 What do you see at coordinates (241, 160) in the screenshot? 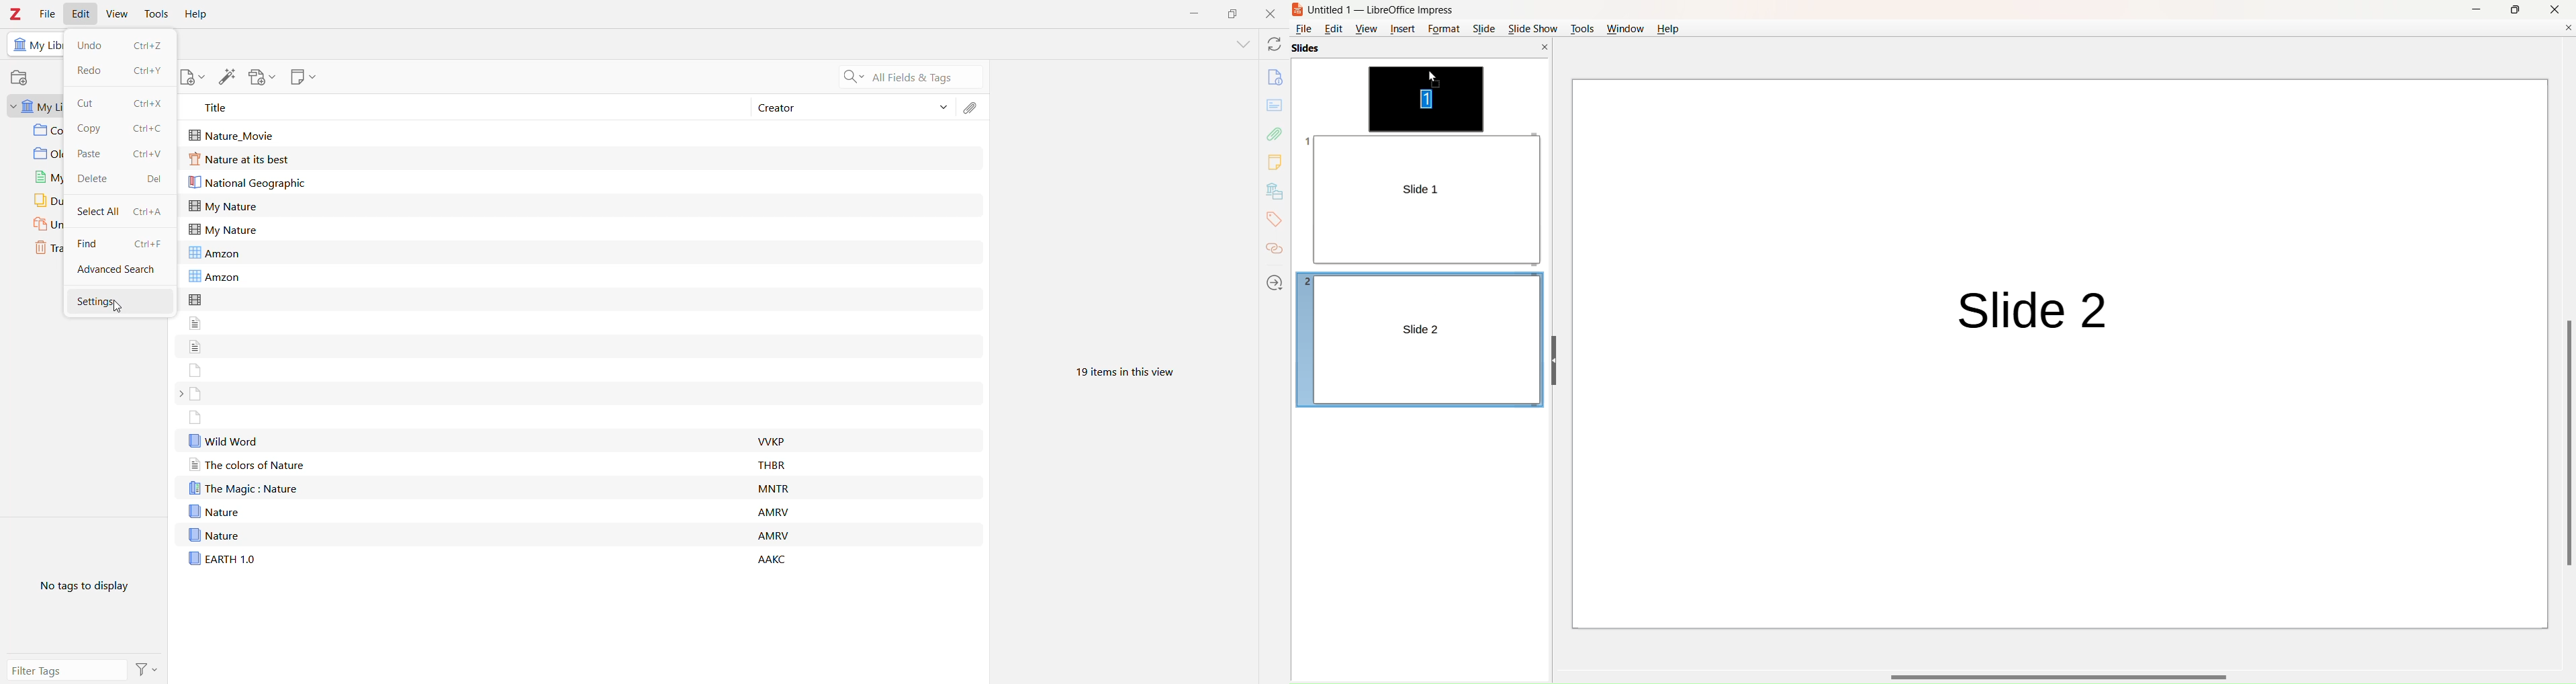
I see `Nature at its best` at bounding box center [241, 160].